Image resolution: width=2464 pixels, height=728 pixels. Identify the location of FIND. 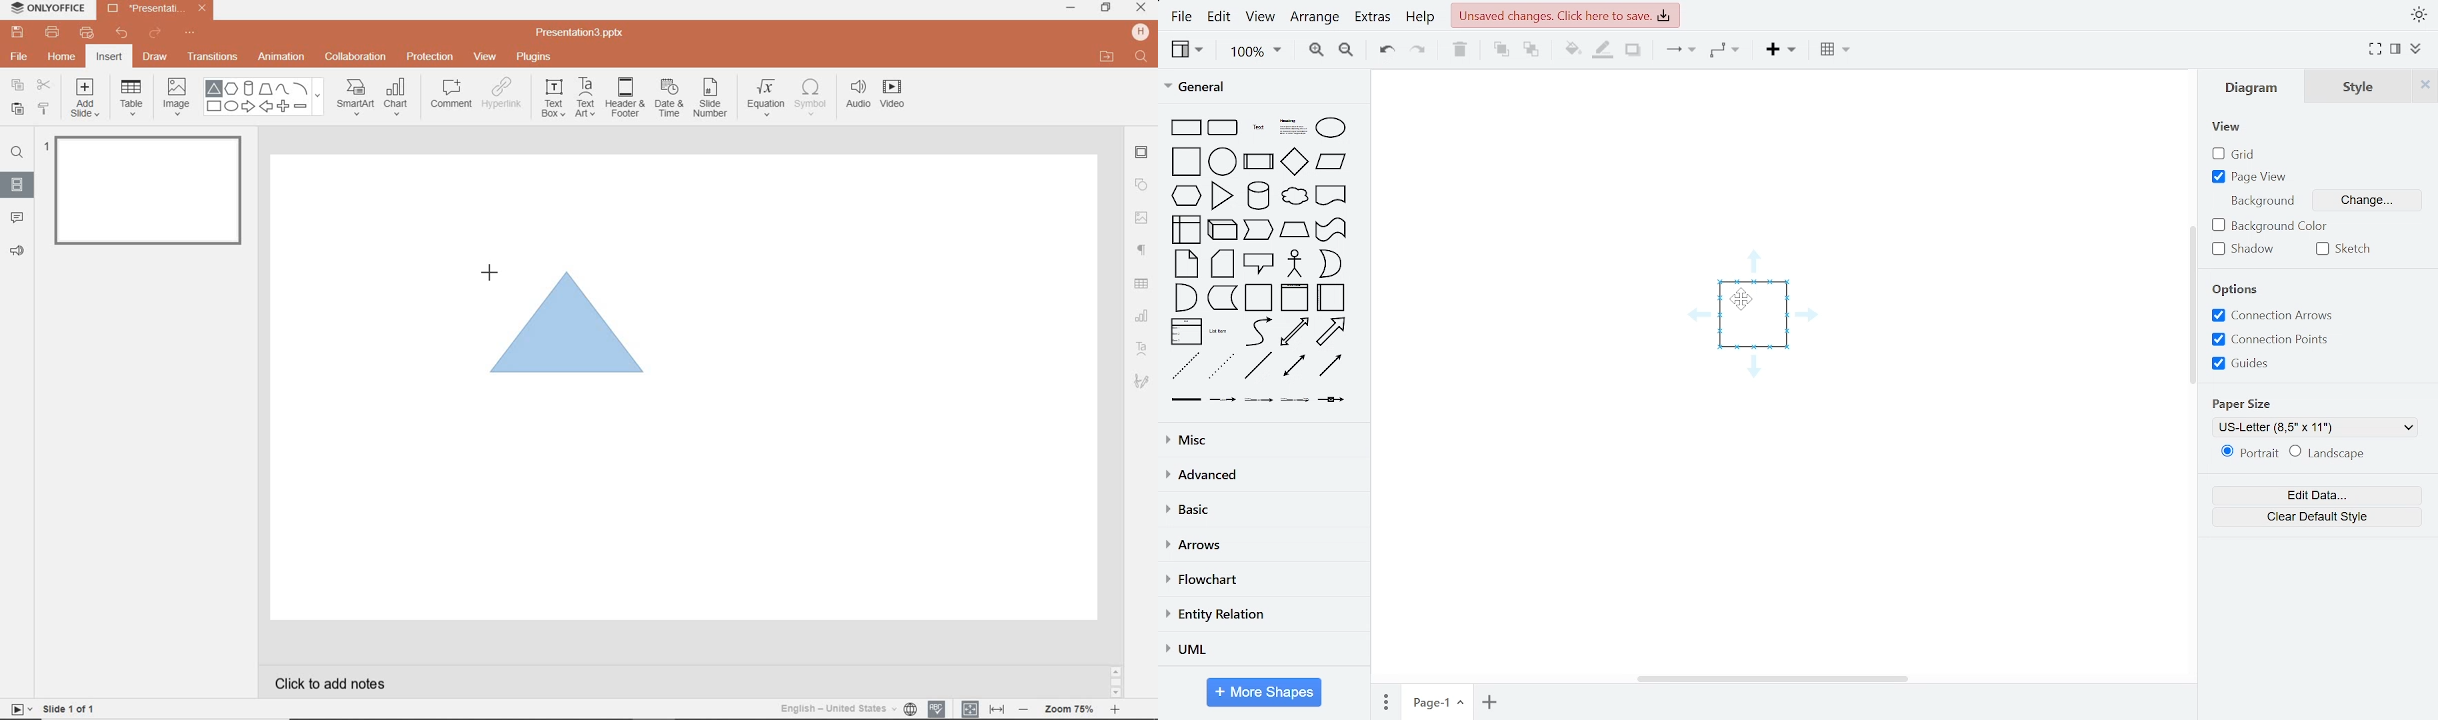
(17, 154).